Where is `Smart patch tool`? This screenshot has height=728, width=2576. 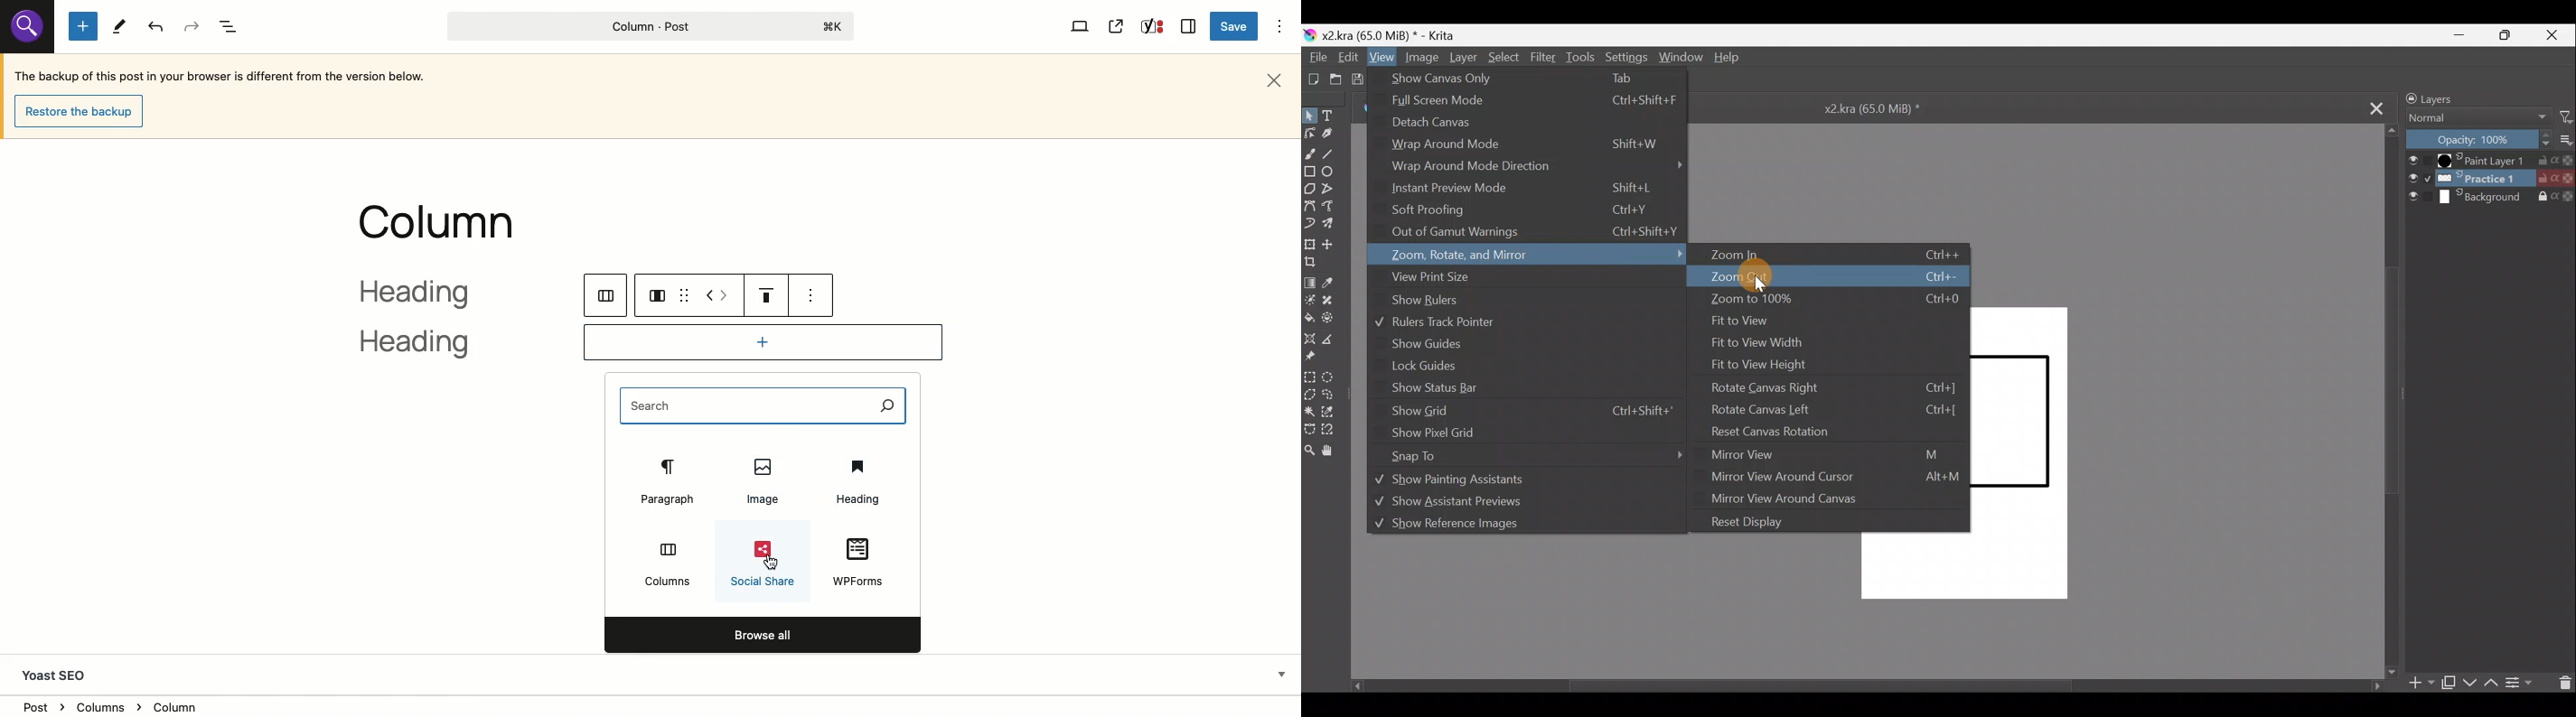 Smart patch tool is located at coordinates (1335, 304).